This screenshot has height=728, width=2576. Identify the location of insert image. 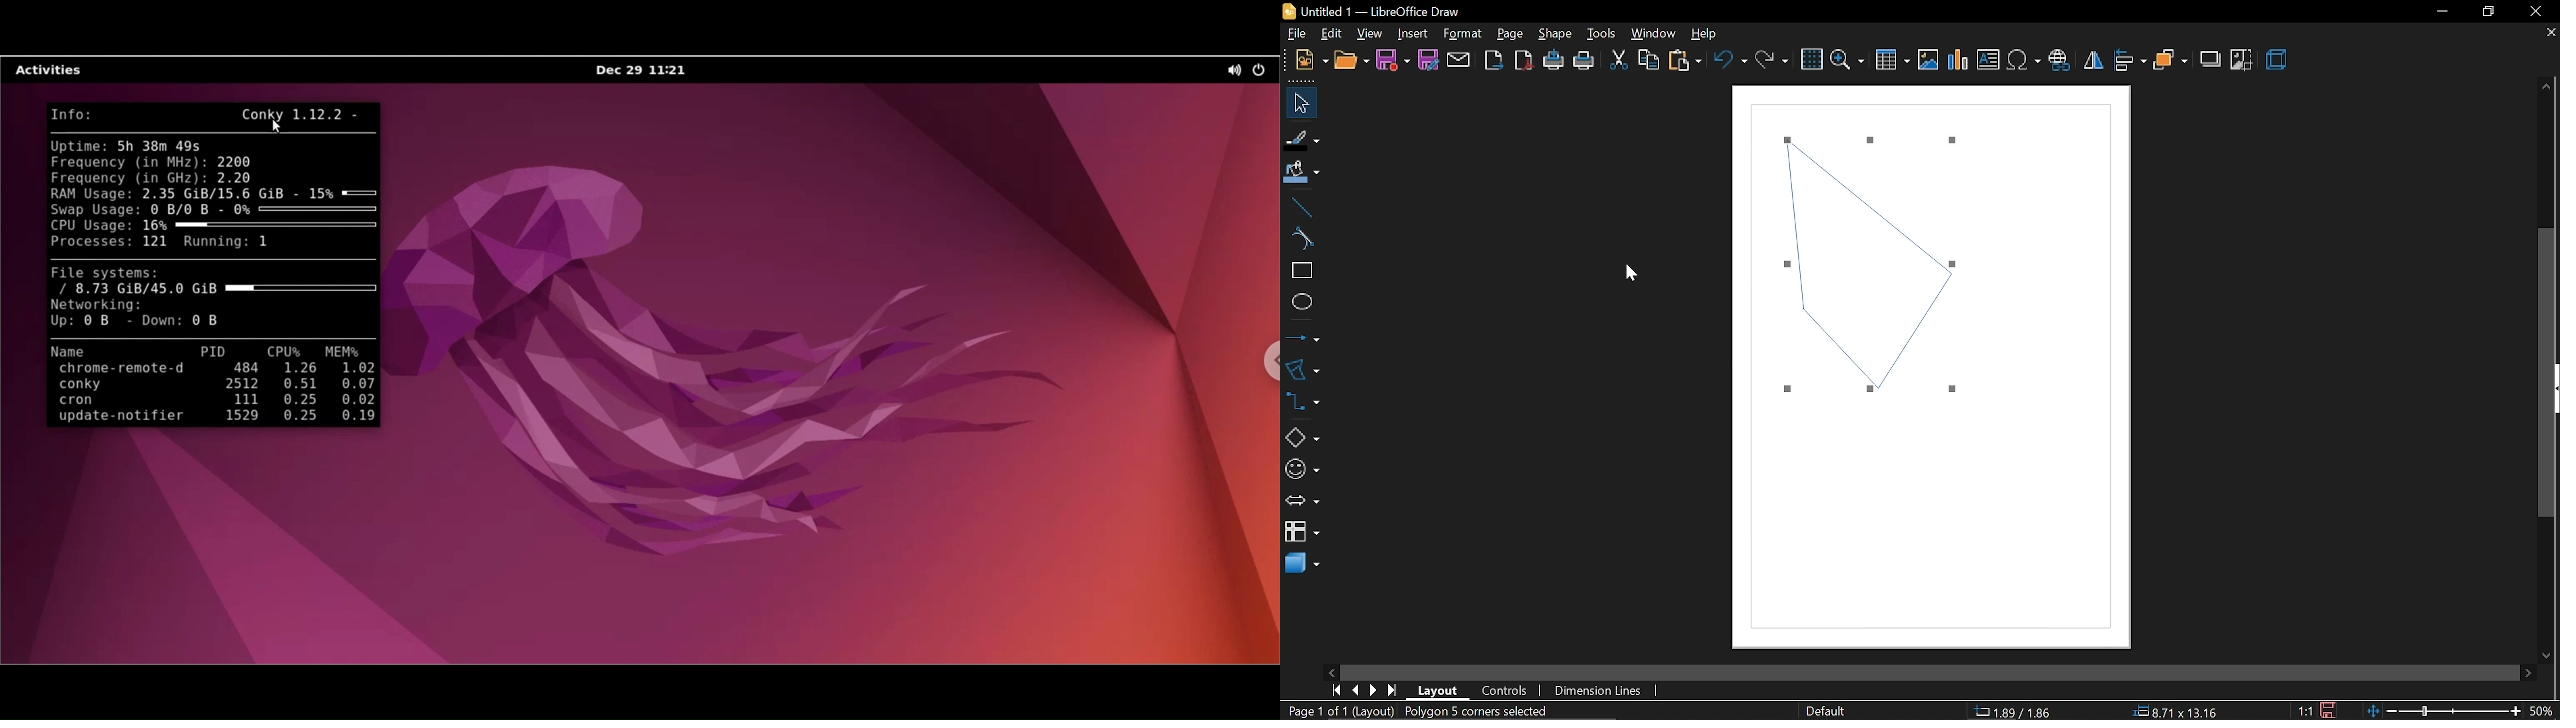
(1989, 61).